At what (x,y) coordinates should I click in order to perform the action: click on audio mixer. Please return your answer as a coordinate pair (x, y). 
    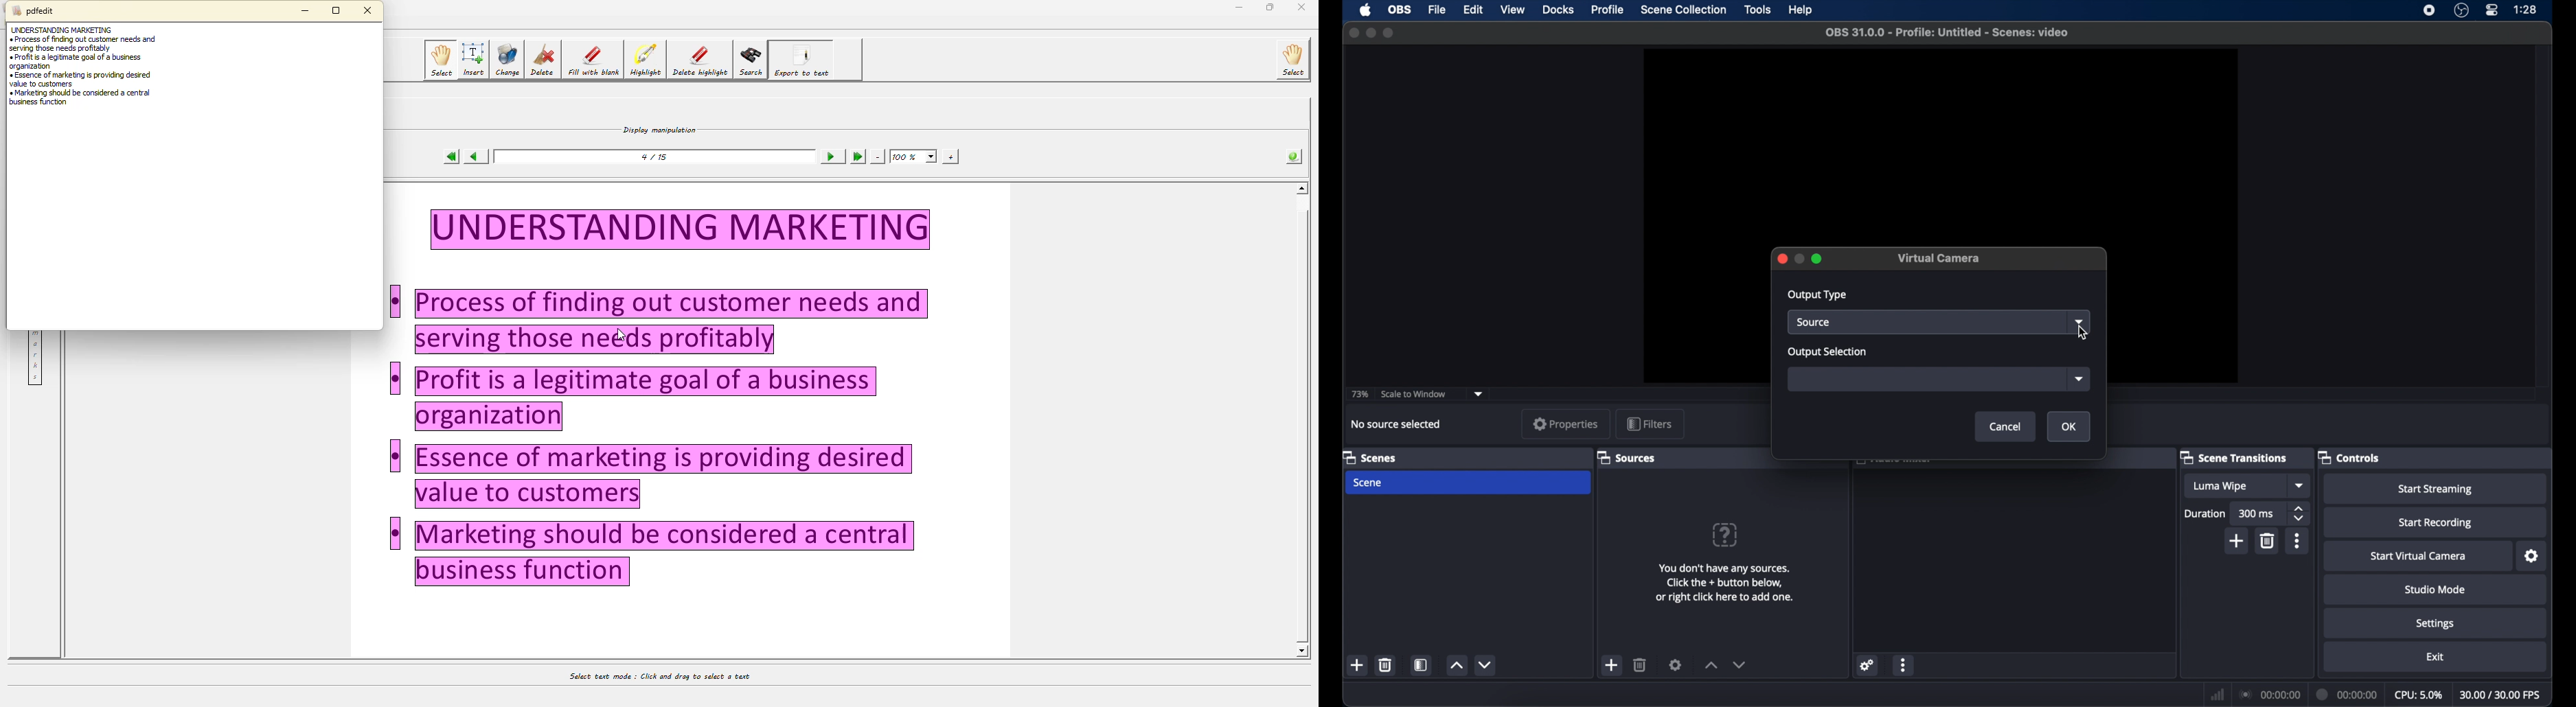
    Looking at the image, I should click on (1894, 463).